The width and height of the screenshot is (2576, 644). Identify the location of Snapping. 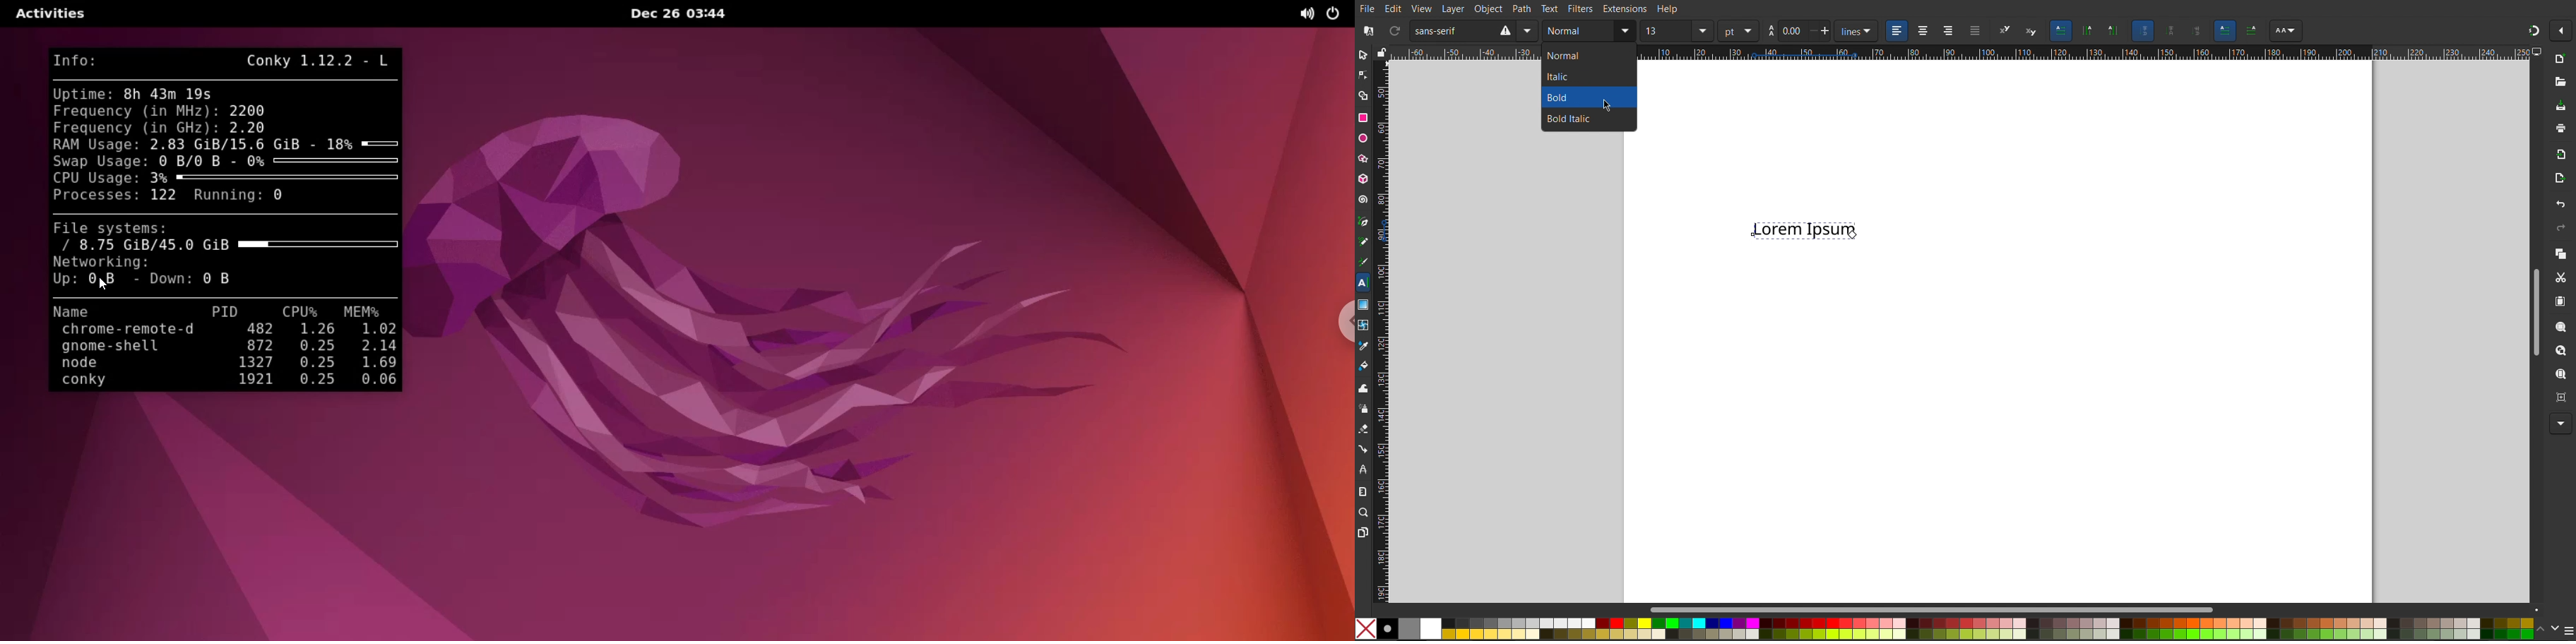
(2534, 28).